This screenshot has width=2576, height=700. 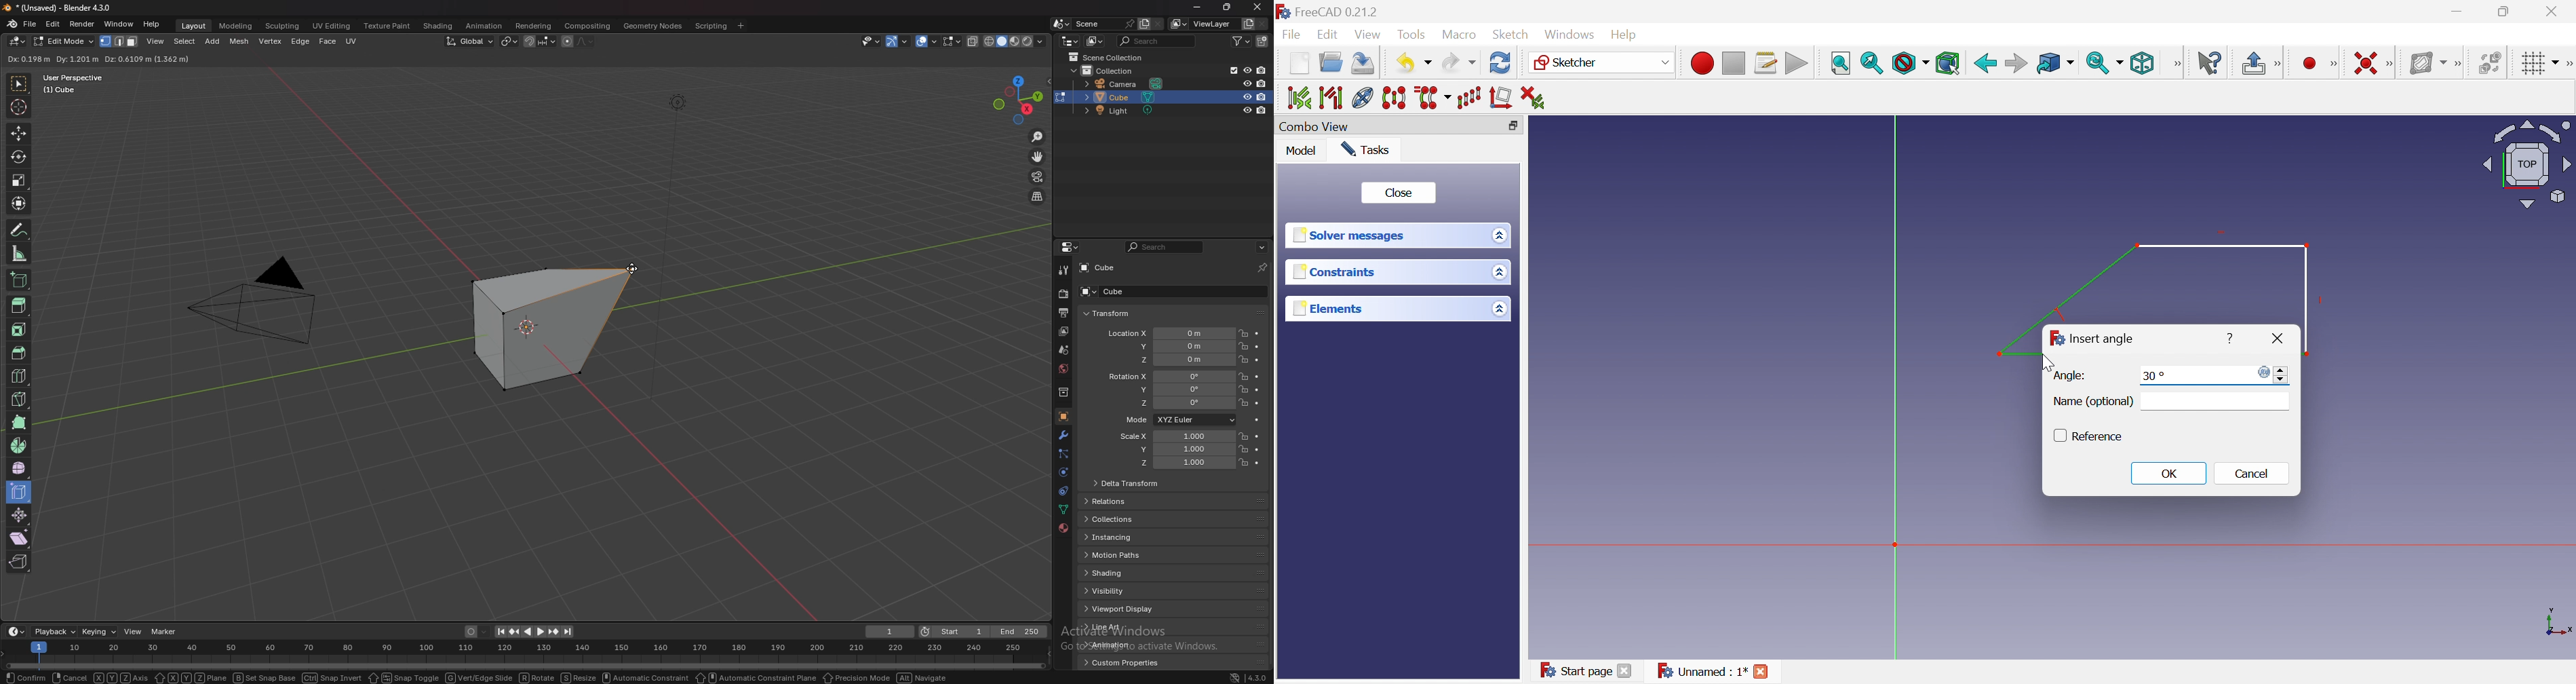 What do you see at coordinates (2252, 64) in the screenshot?
I see `Leave sketch` at bounding box center [2252, 64].